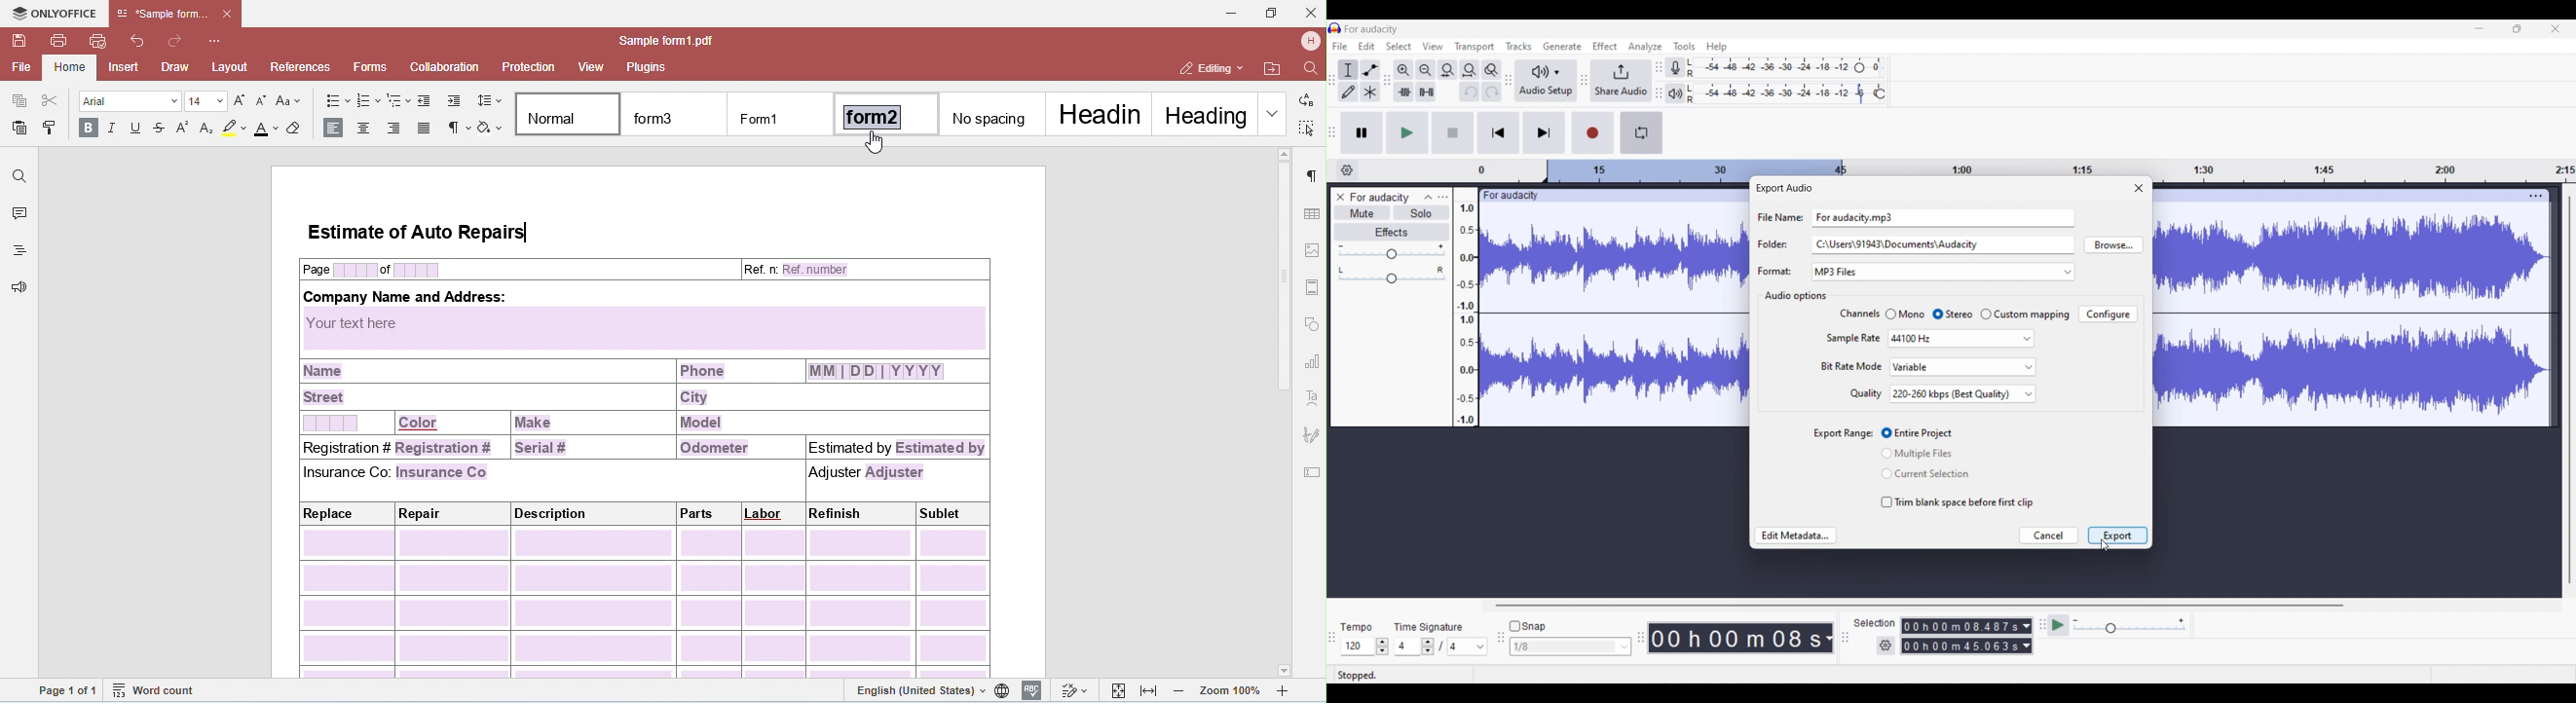  I want to click on Playback meter, so click(1675, 94).